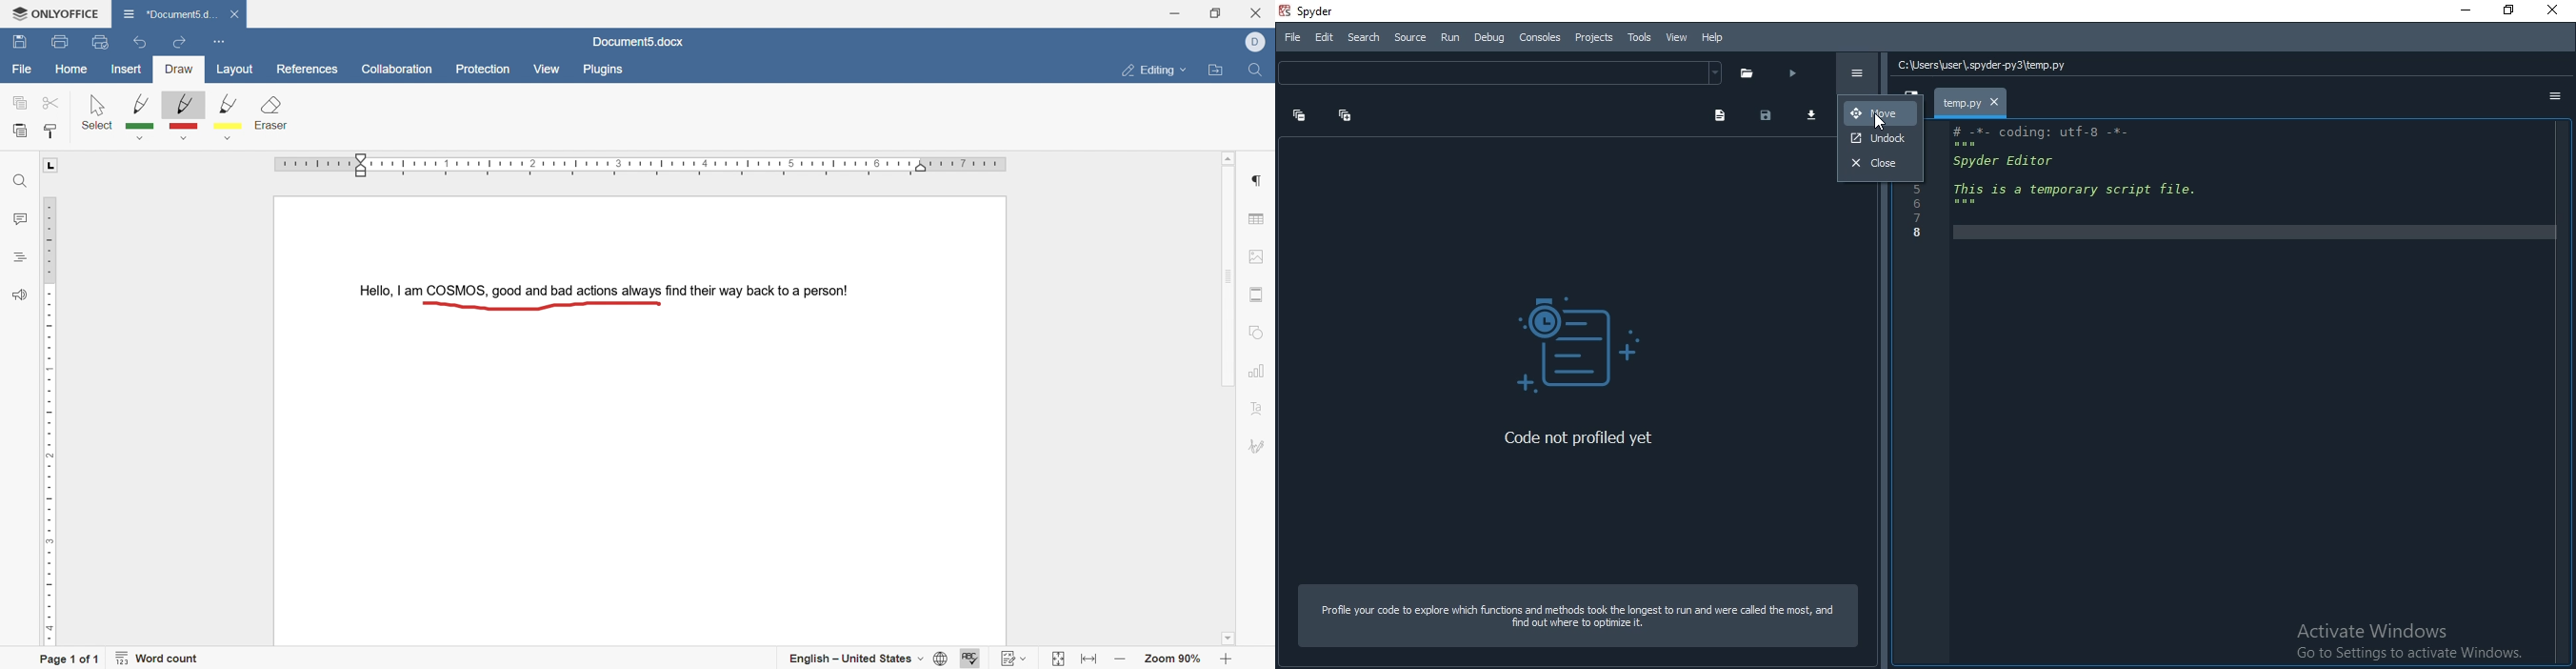 This screenshot has height=672, width=2576. What do you see at coordinates (1881, 124) in the screenshot?
I see `cursor on Move` at bounding box center [1881, 124].